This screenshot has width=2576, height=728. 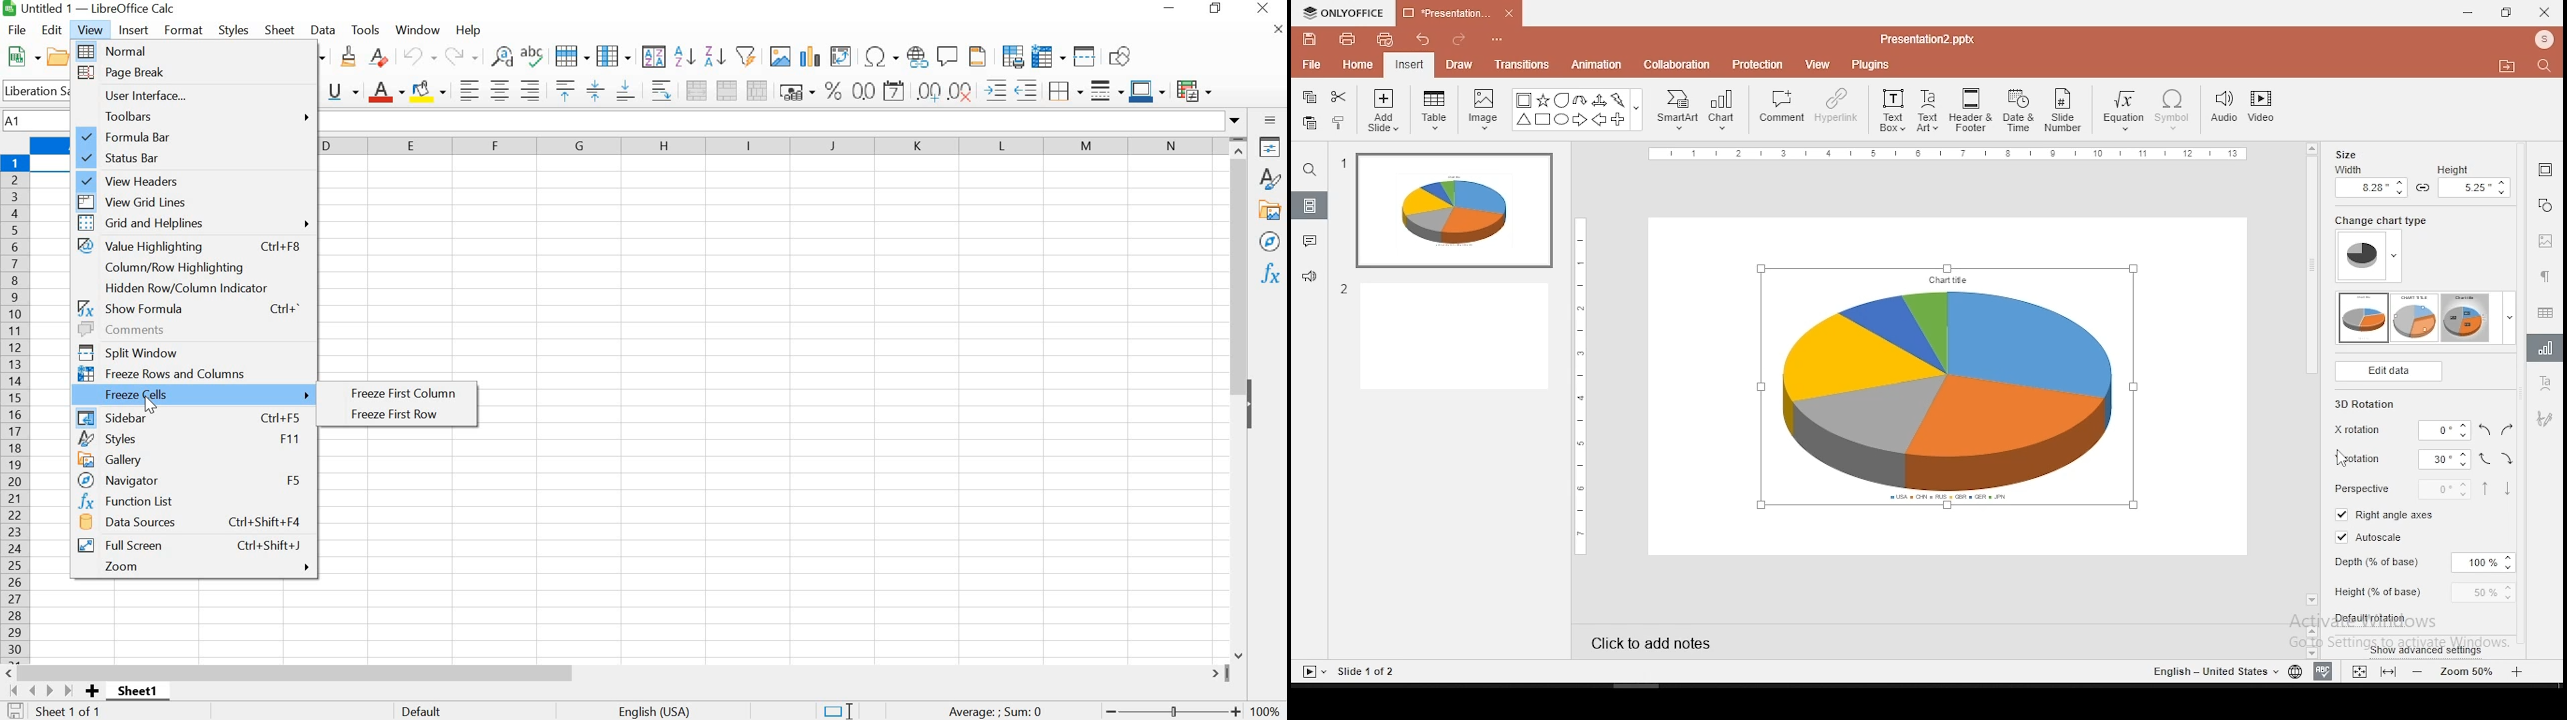 What do you see at coordinates (1359, 65) in the screenshot?
I see `home` at bounding box center [1359, 65].